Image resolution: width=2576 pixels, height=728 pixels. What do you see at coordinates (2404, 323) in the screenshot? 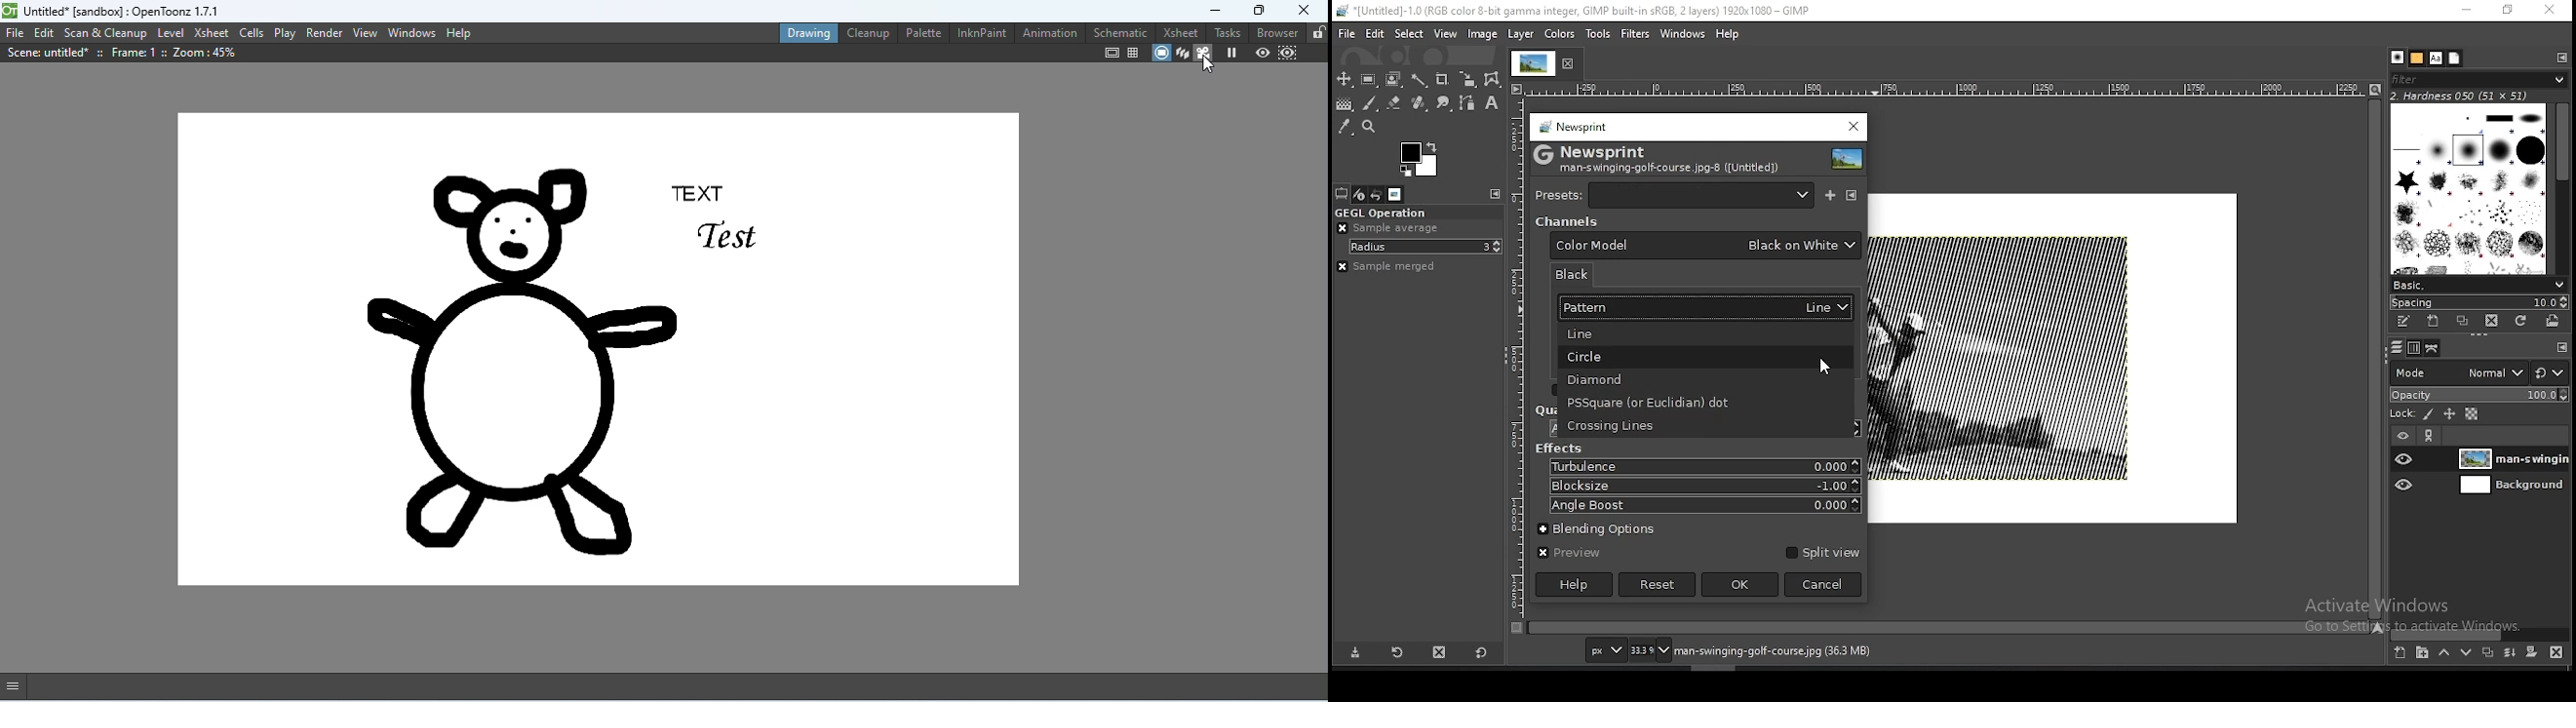
I see `edit this brush` at bounding box center [2404, 323].